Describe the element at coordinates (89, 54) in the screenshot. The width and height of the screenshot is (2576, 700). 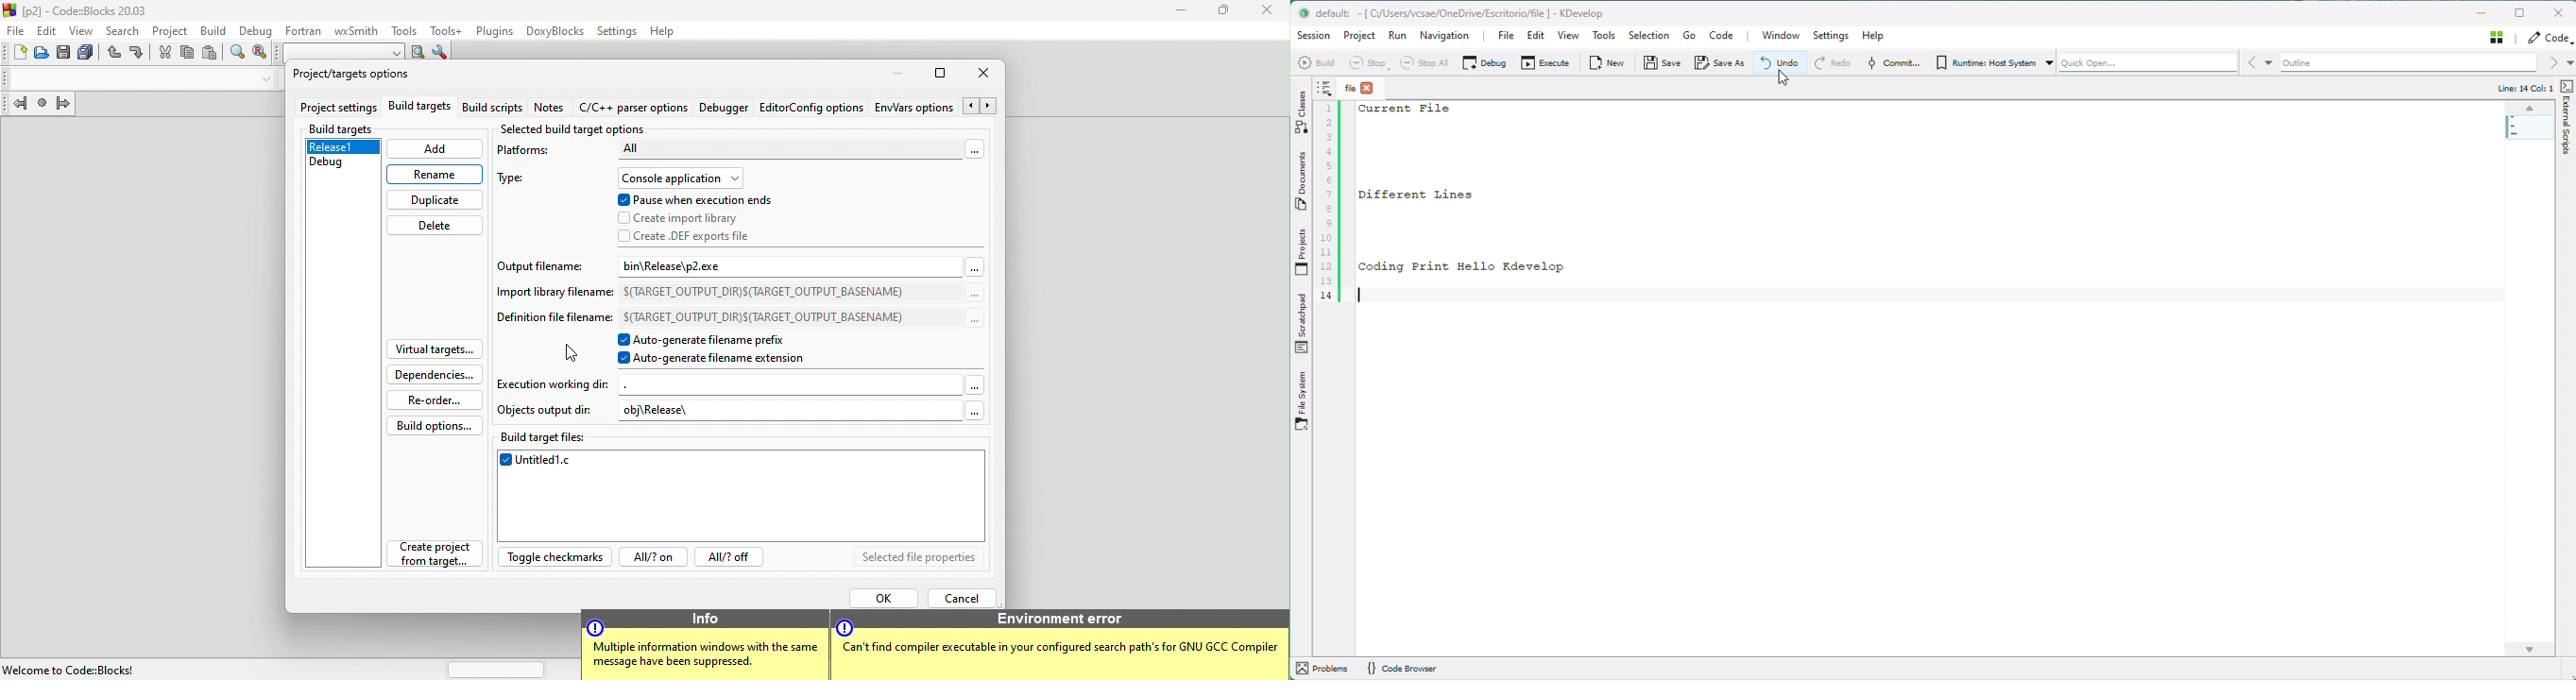
I see `save everything` at that location.